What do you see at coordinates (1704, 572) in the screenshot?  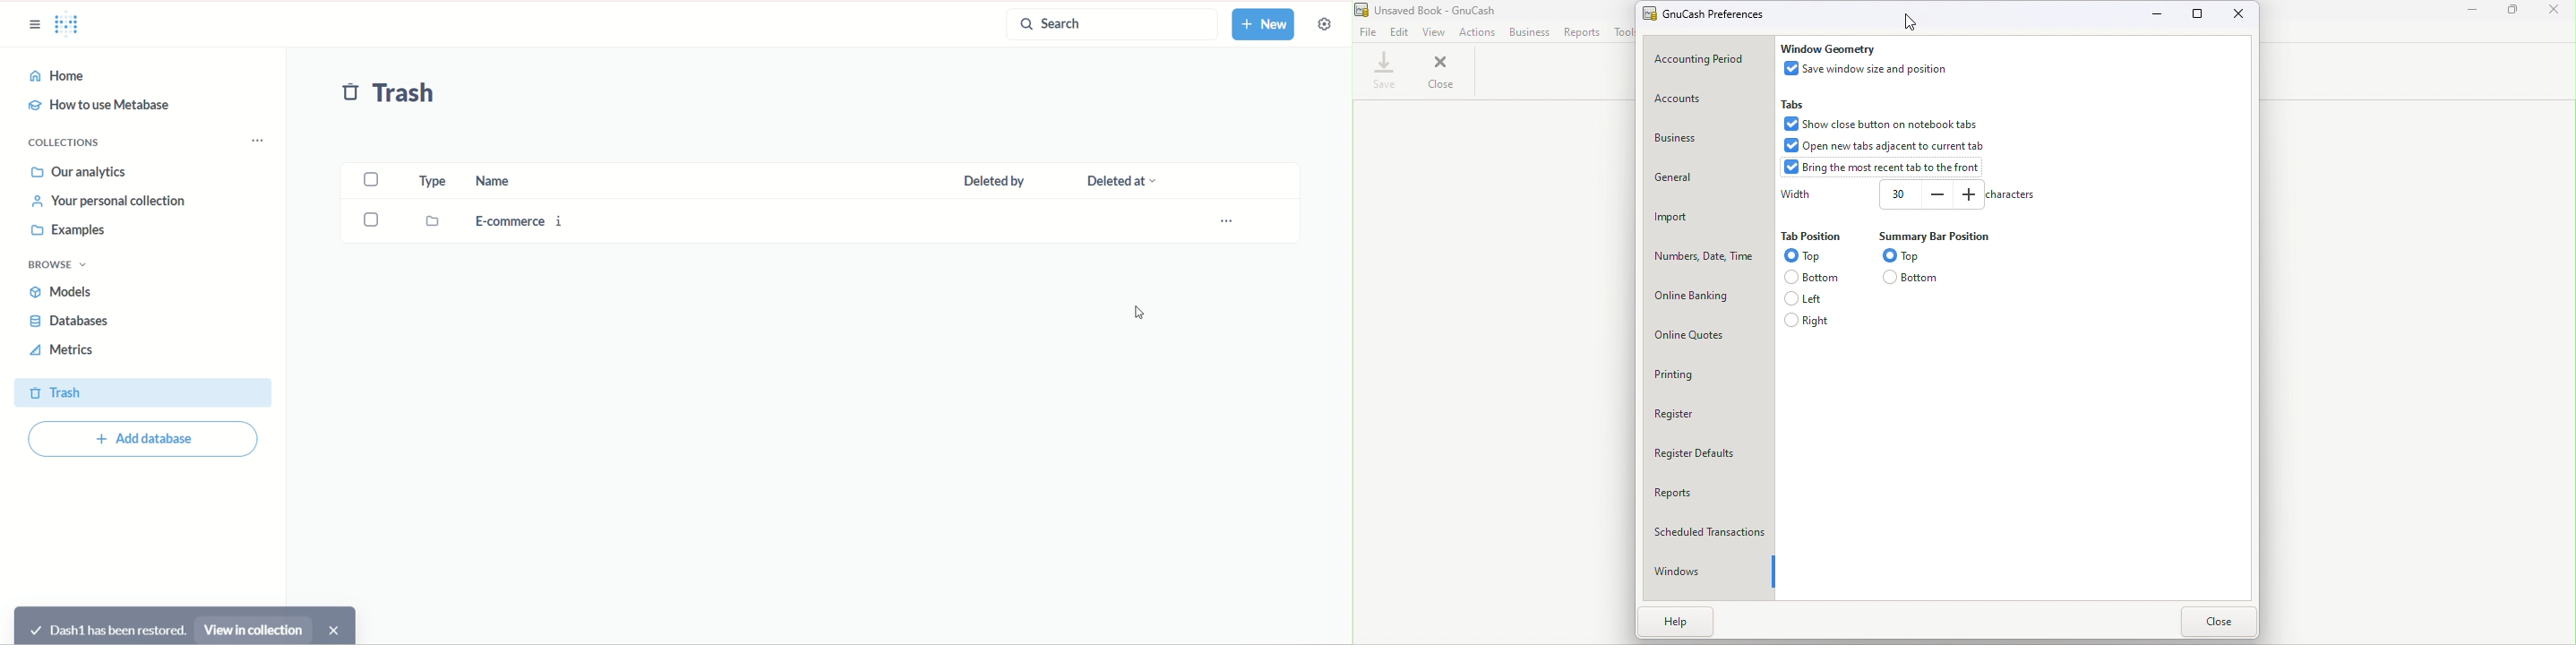 I see `Windows` at bounding box center [1704, 572].